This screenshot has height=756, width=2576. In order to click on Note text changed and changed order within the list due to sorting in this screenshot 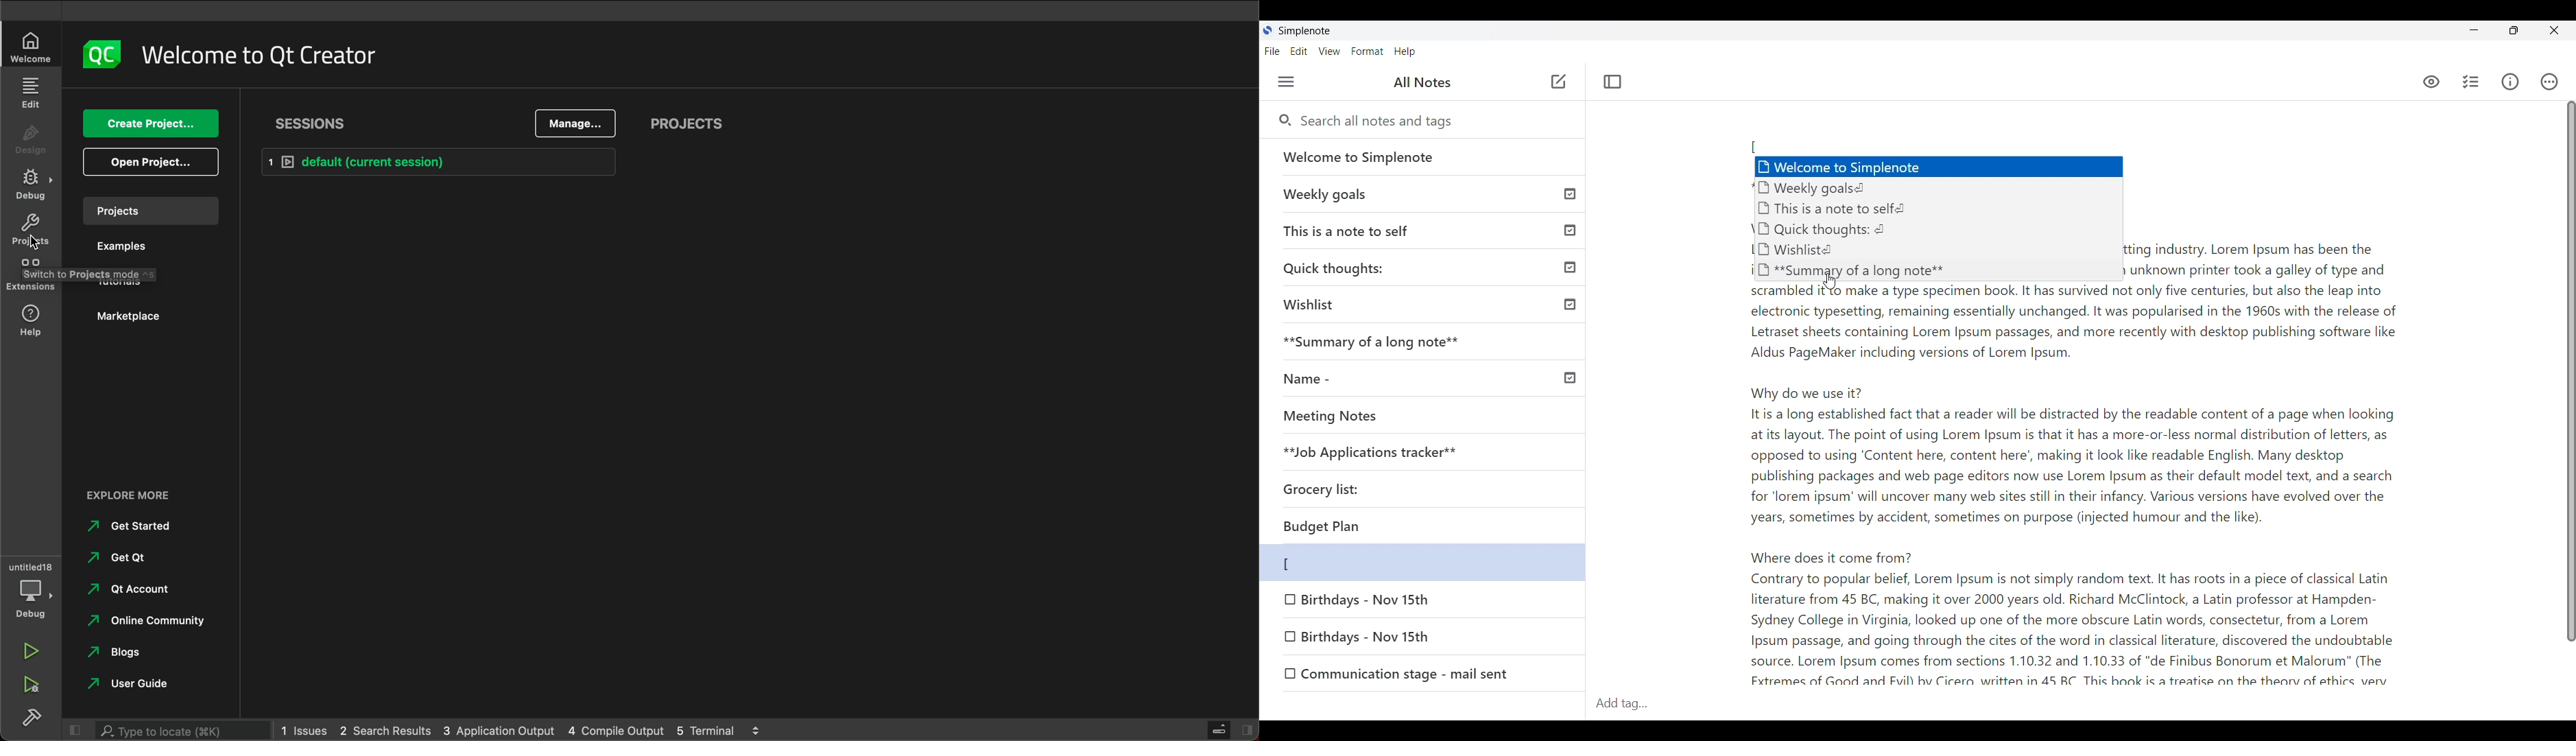, I will do `click(1422, 563)`.